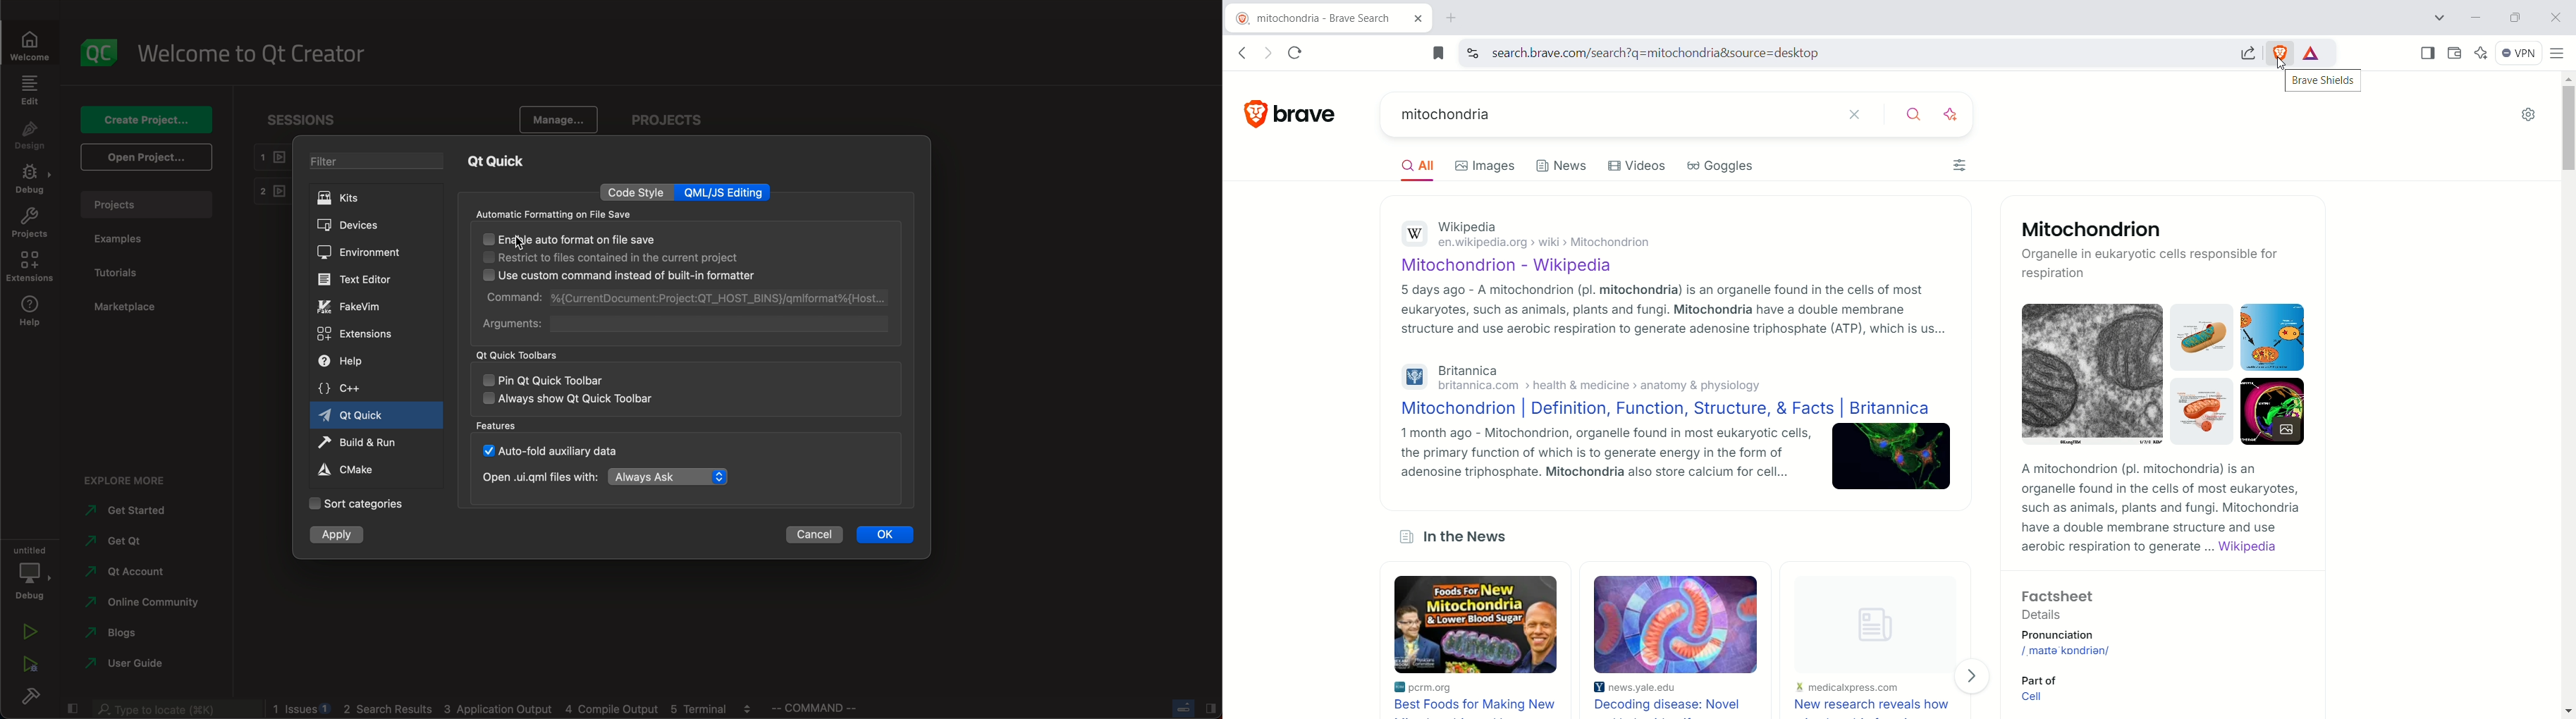  What do you see at coordinates (1477, 706) in the screenshot?
I see `Best Foods for Making New` at bounding box center [1477, 706].